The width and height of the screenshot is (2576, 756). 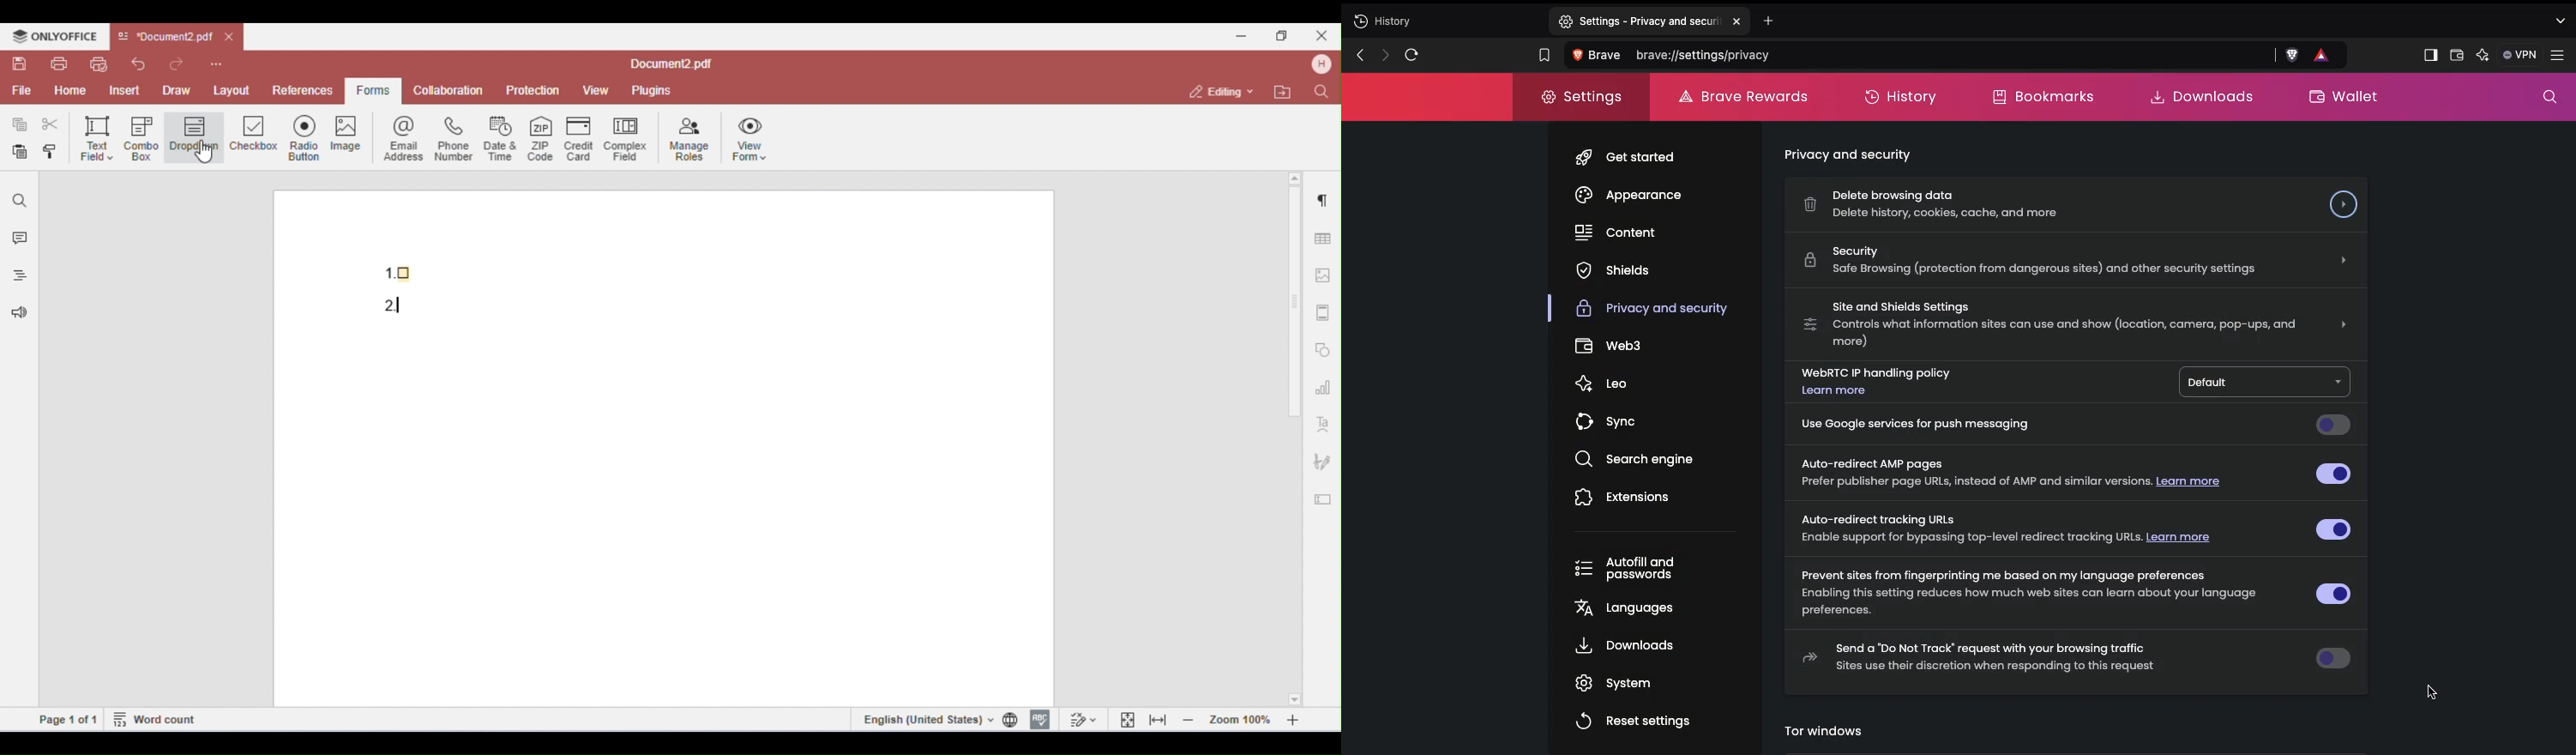 What do you see at coordinates (1613, 234) in the screenshot?
I see `Content` at bounding box center [1613, 234].